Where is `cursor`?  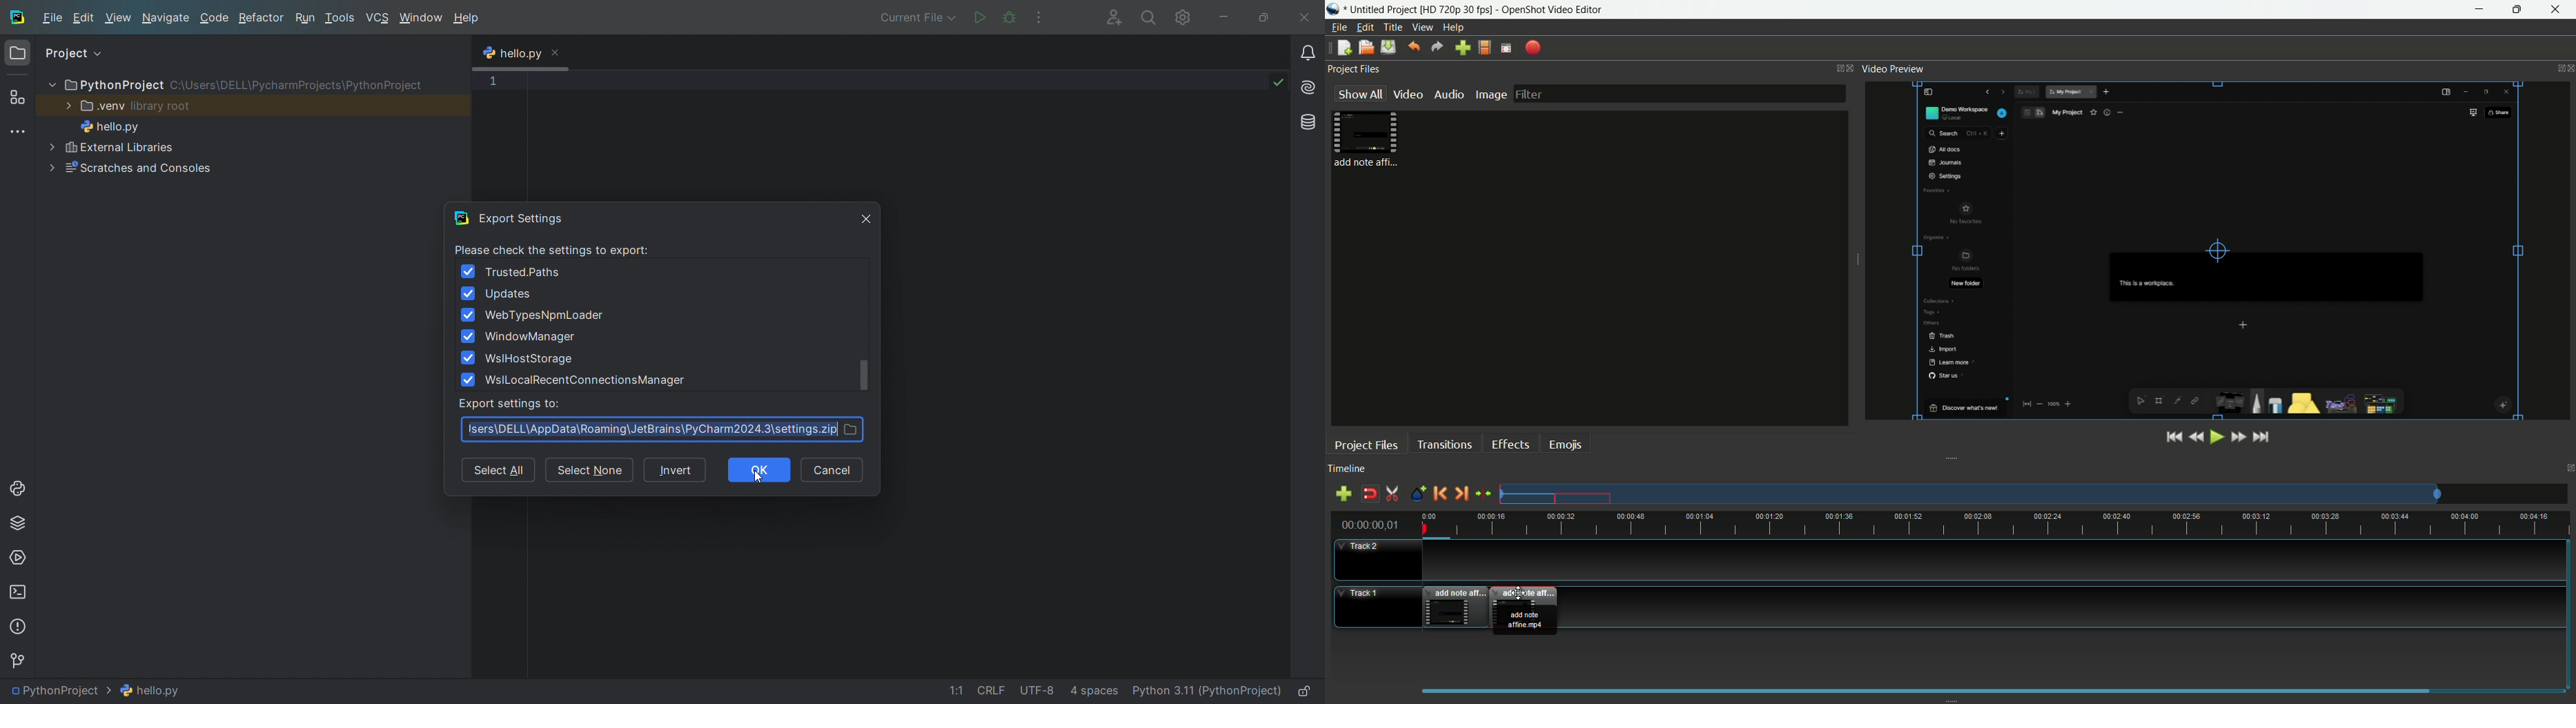 cursor is located at coordinates (1519, 594).